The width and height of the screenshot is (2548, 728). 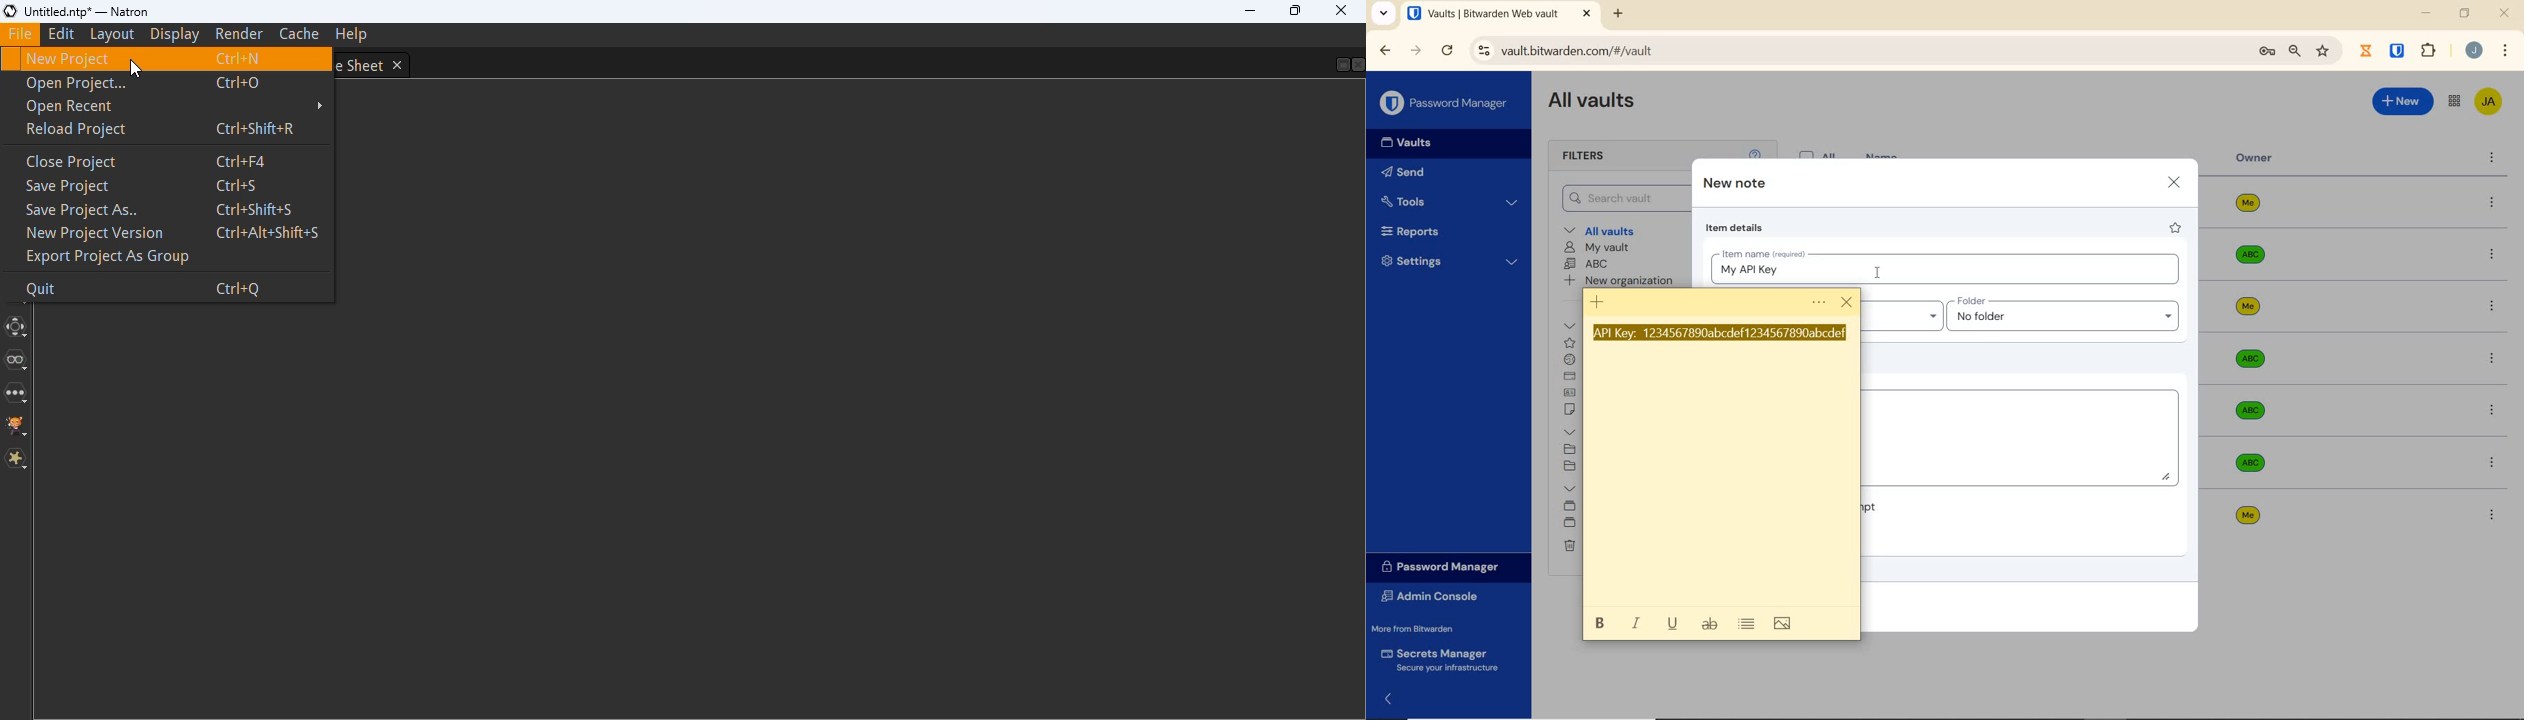 I want to click on folders, so click(x=1570, y=432).